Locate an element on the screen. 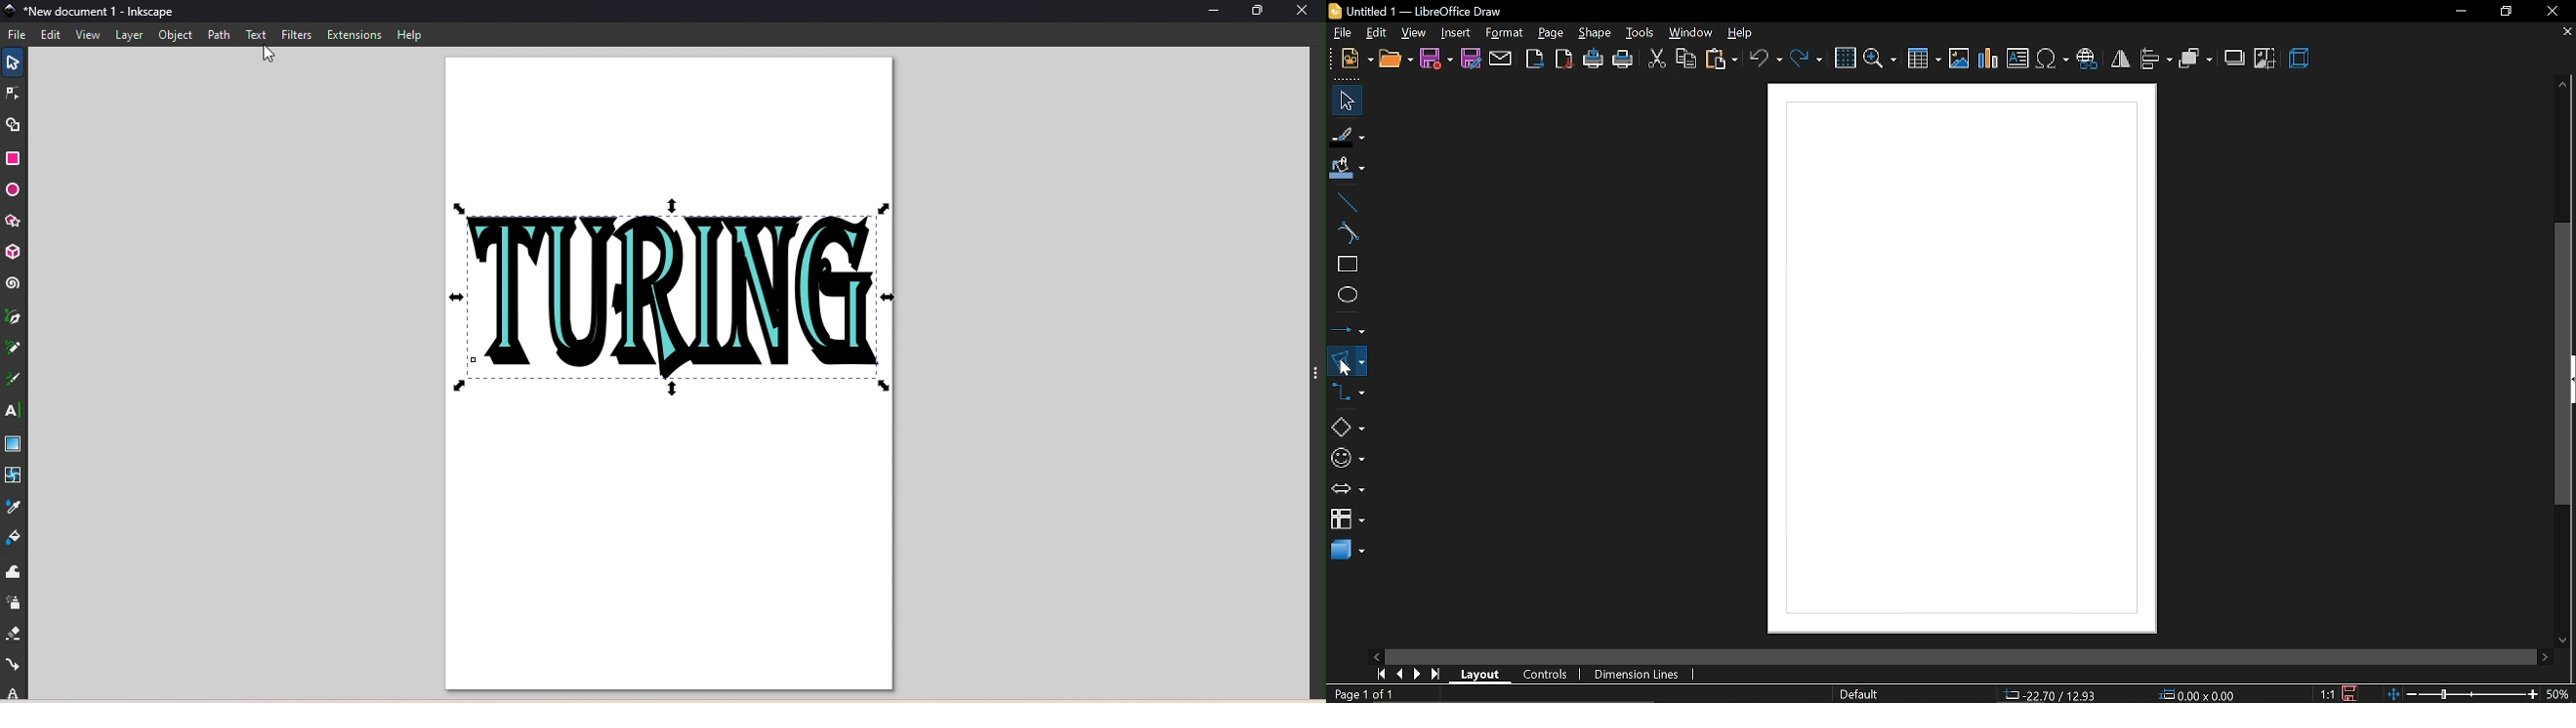 This screenshot has height=728, width=2576. tools is located at coordinates (1640, 33).